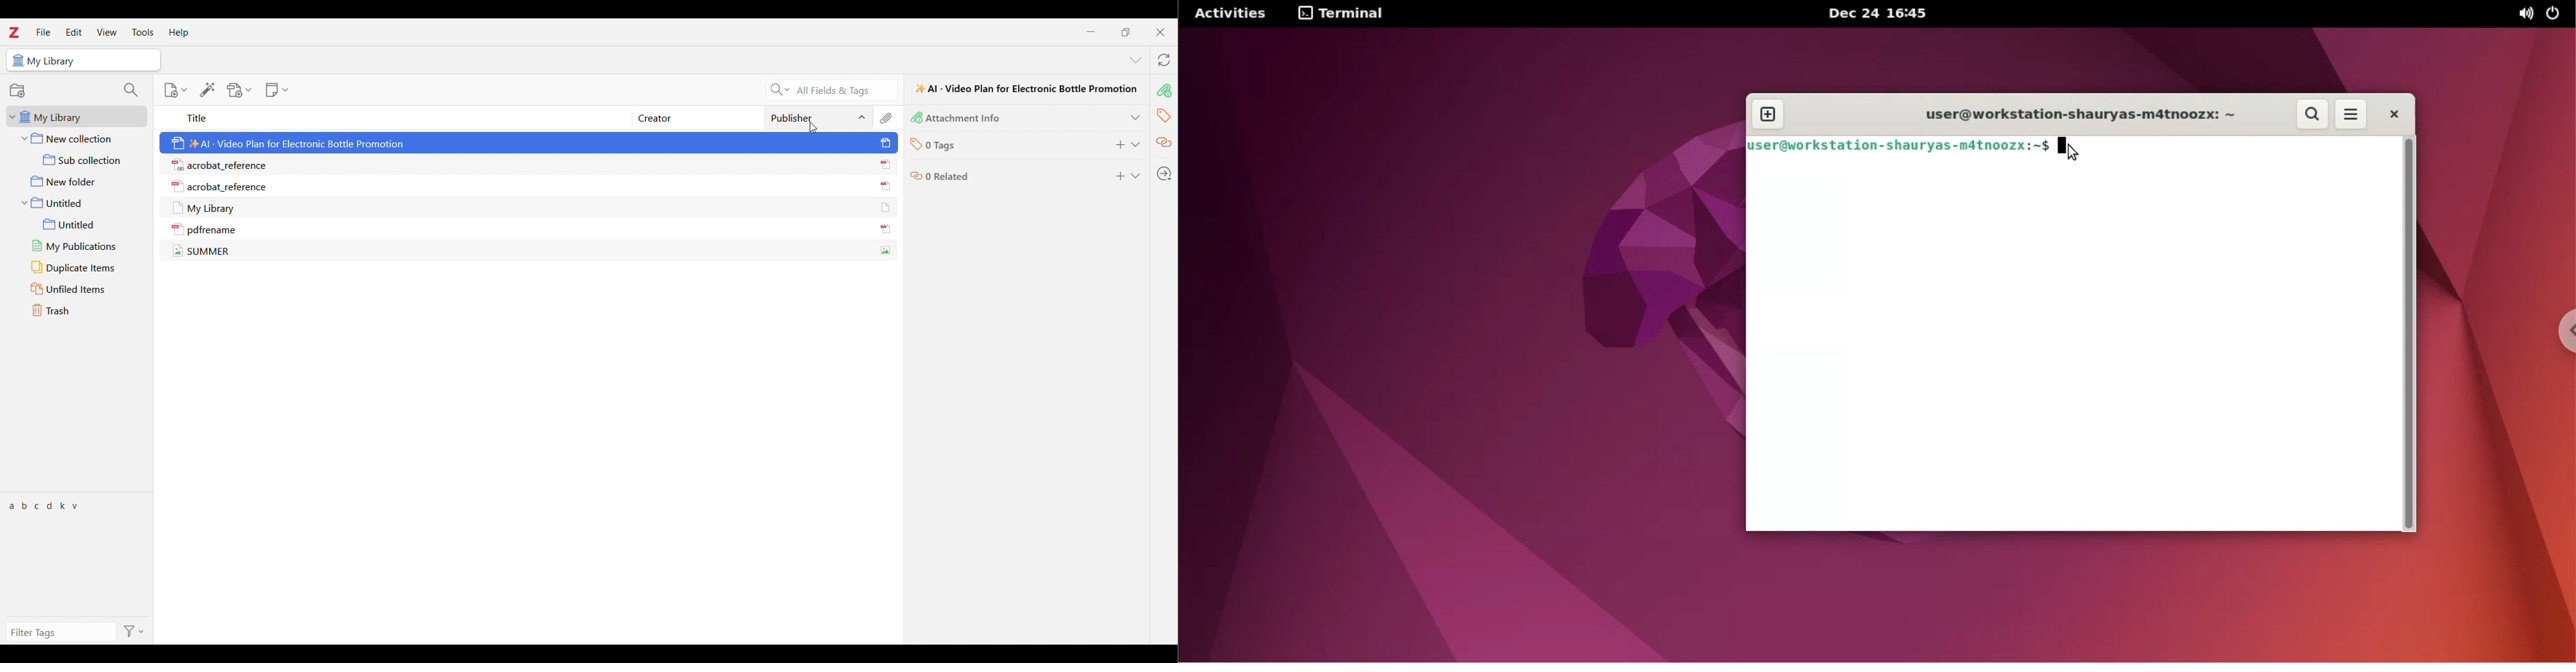  What do you see at coordinates (948, 177) in the screenshot?
I see `0 Related` at bounding box center [948, 177].